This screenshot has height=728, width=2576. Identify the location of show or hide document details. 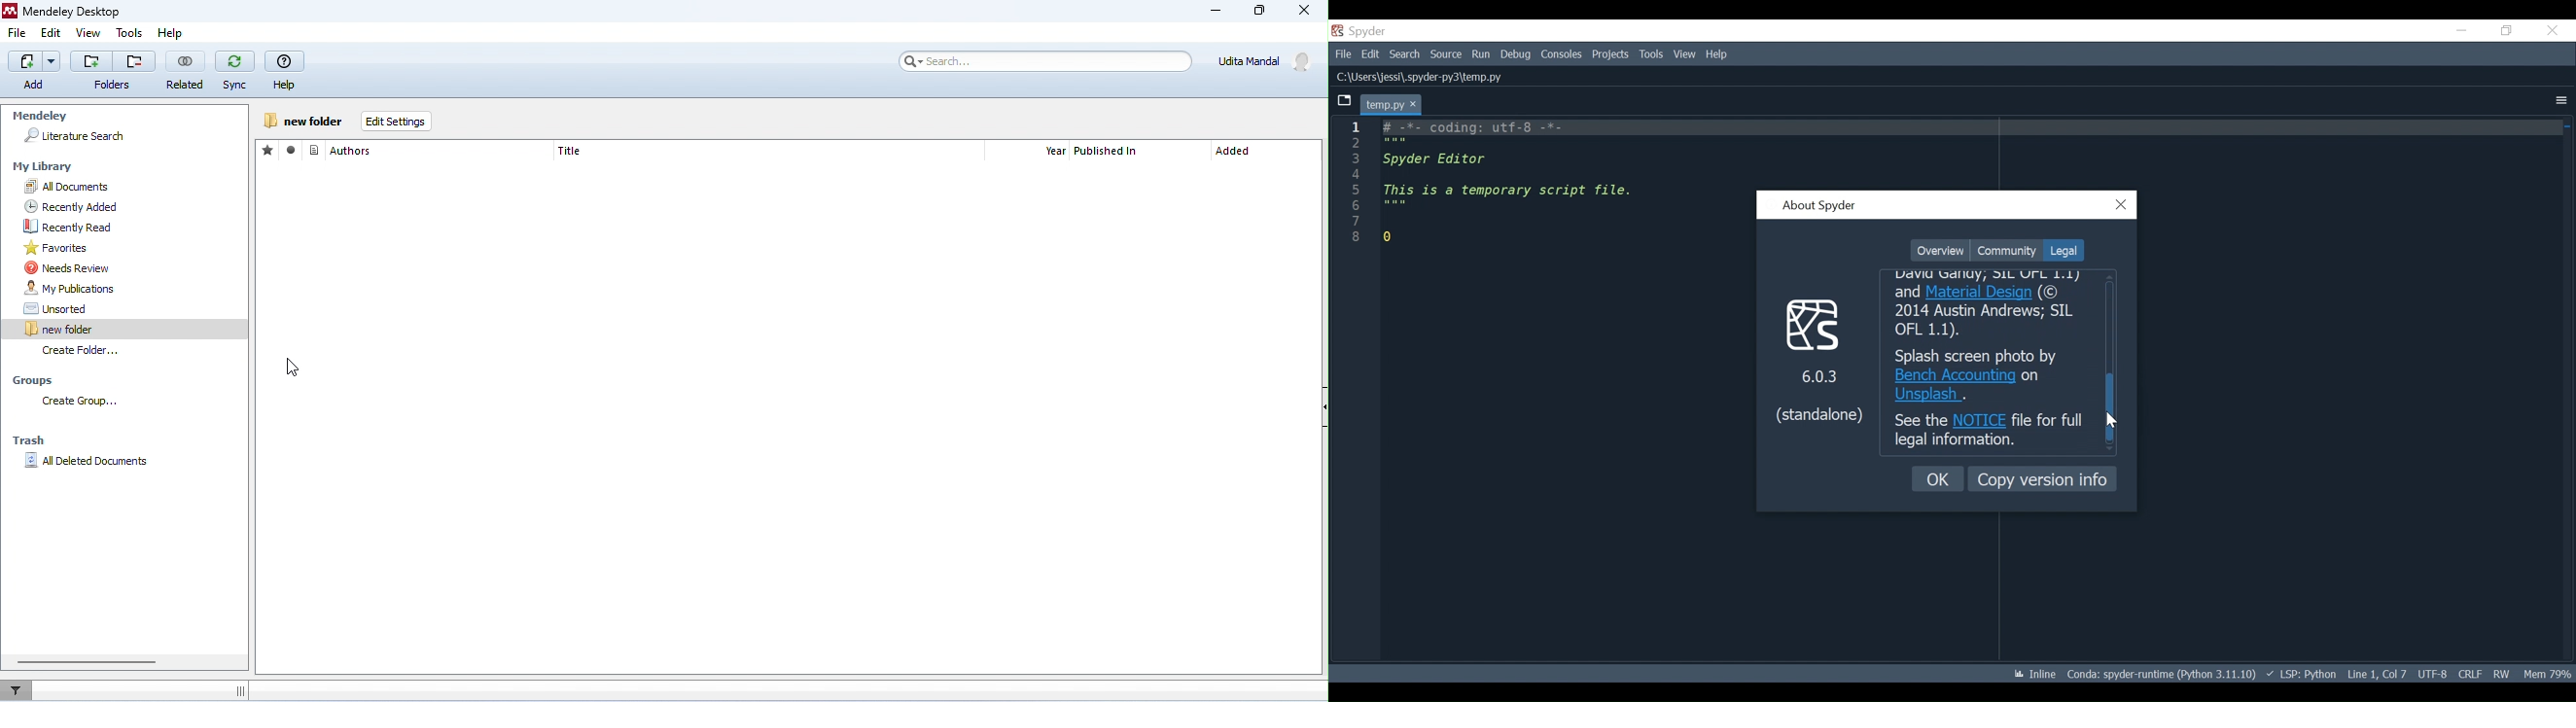
(1320, 409).